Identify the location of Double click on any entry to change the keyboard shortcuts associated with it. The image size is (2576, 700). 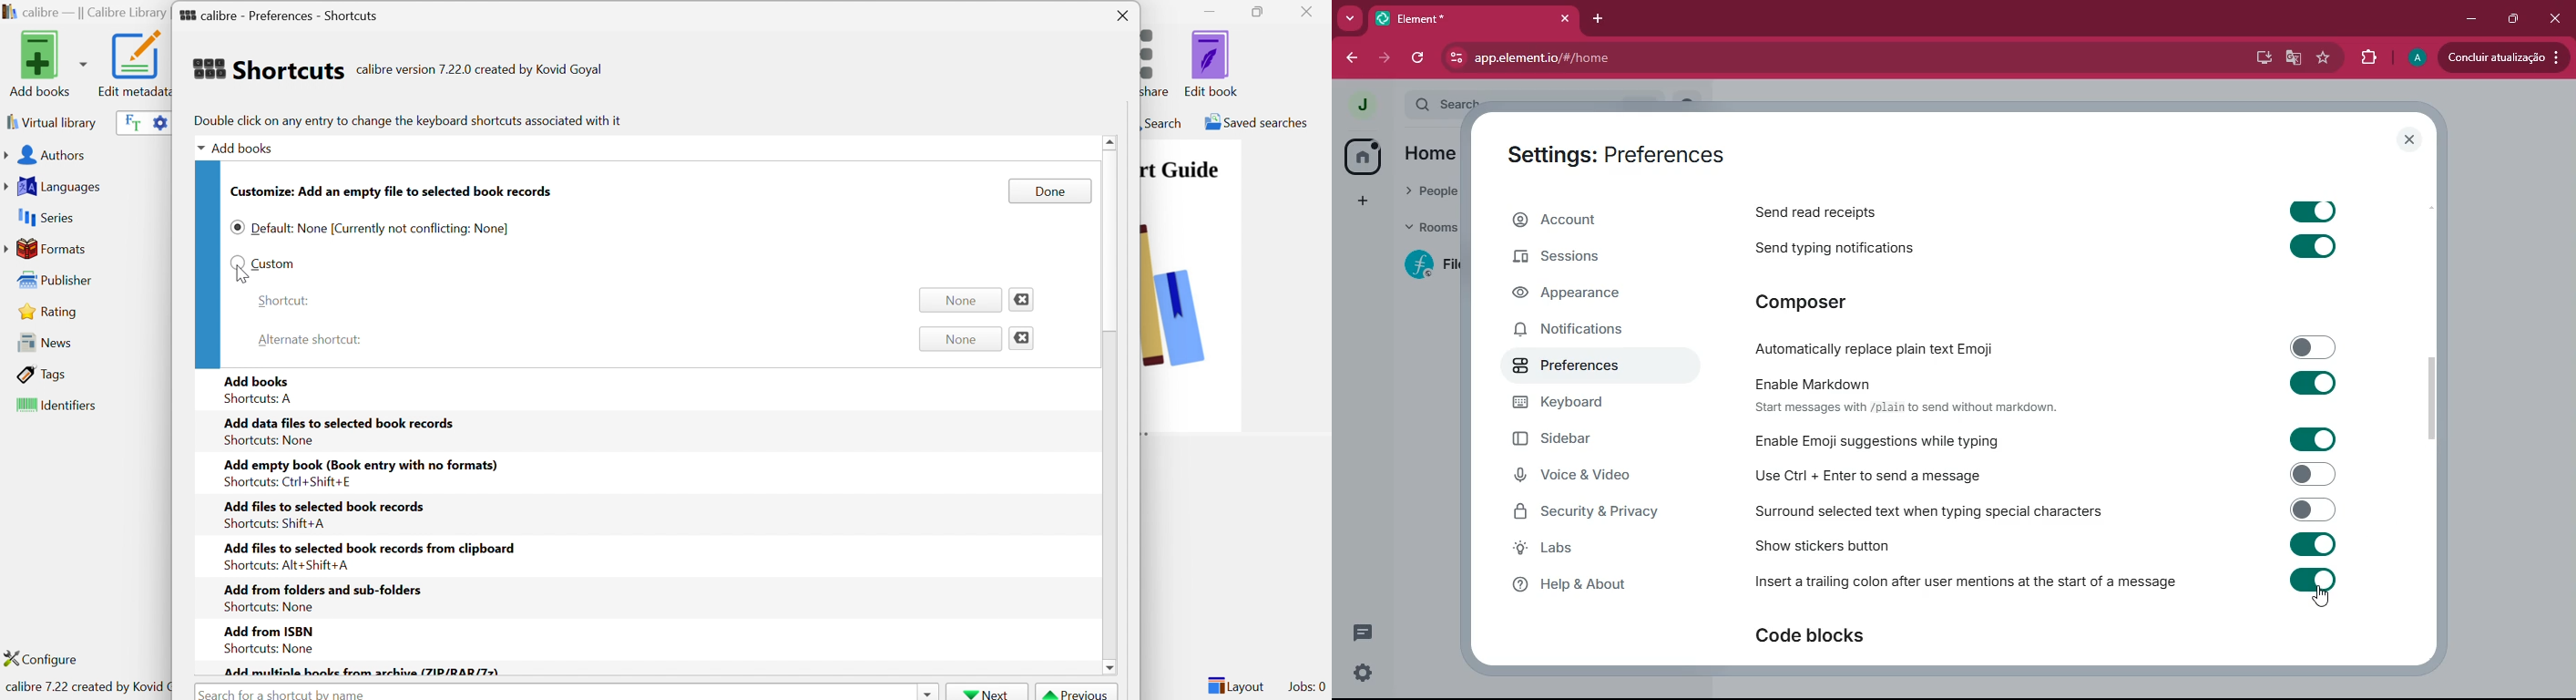
(407, 120).